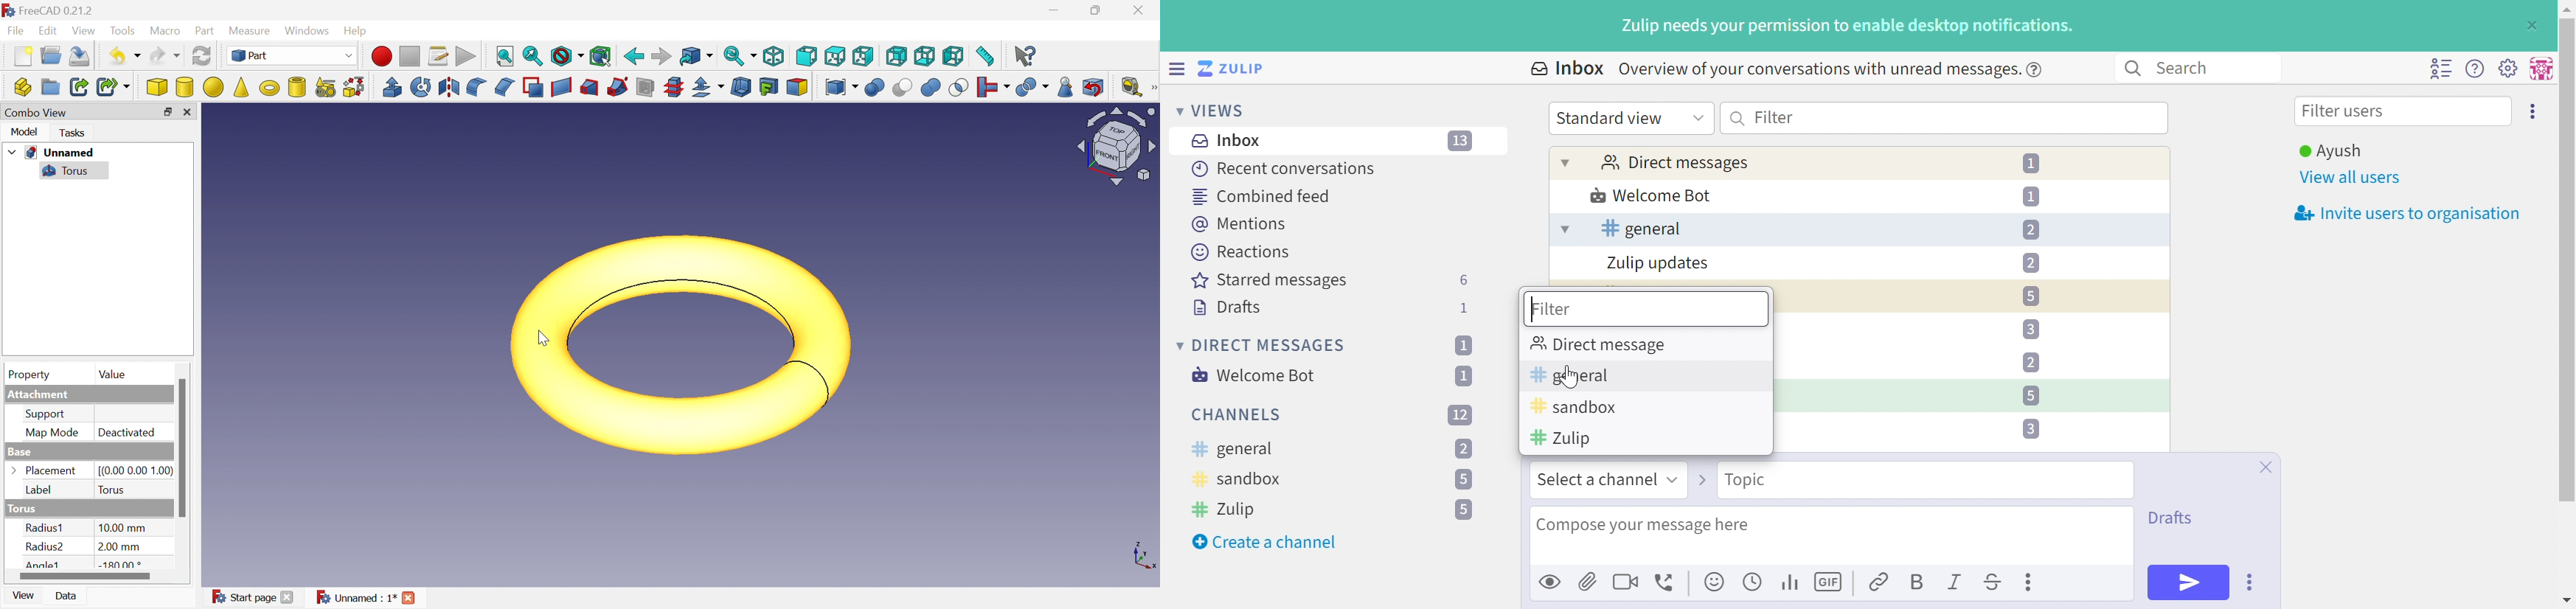  What do you see at coordinates (155, 86) in the screenshot?
I see `Cube` at bounding box center [155, 86].